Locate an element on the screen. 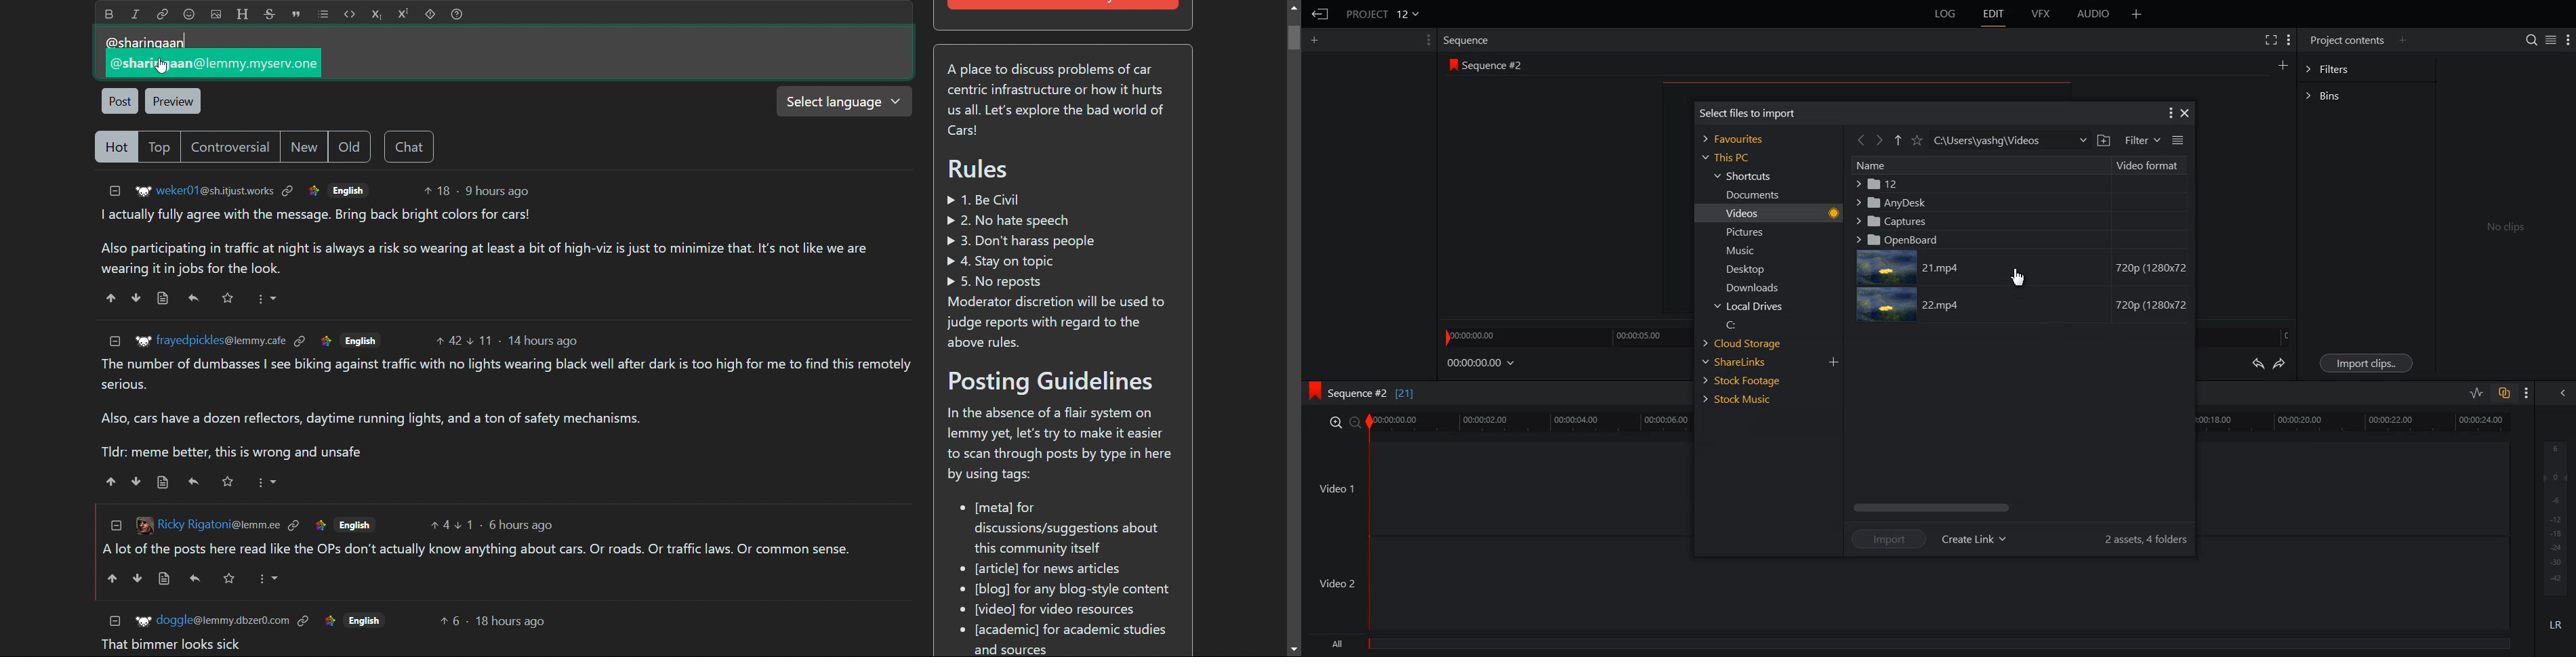 Image resolution: width=2576 pixels, height=672 pixels. Project 12v is located at coordinates (1382, 13).